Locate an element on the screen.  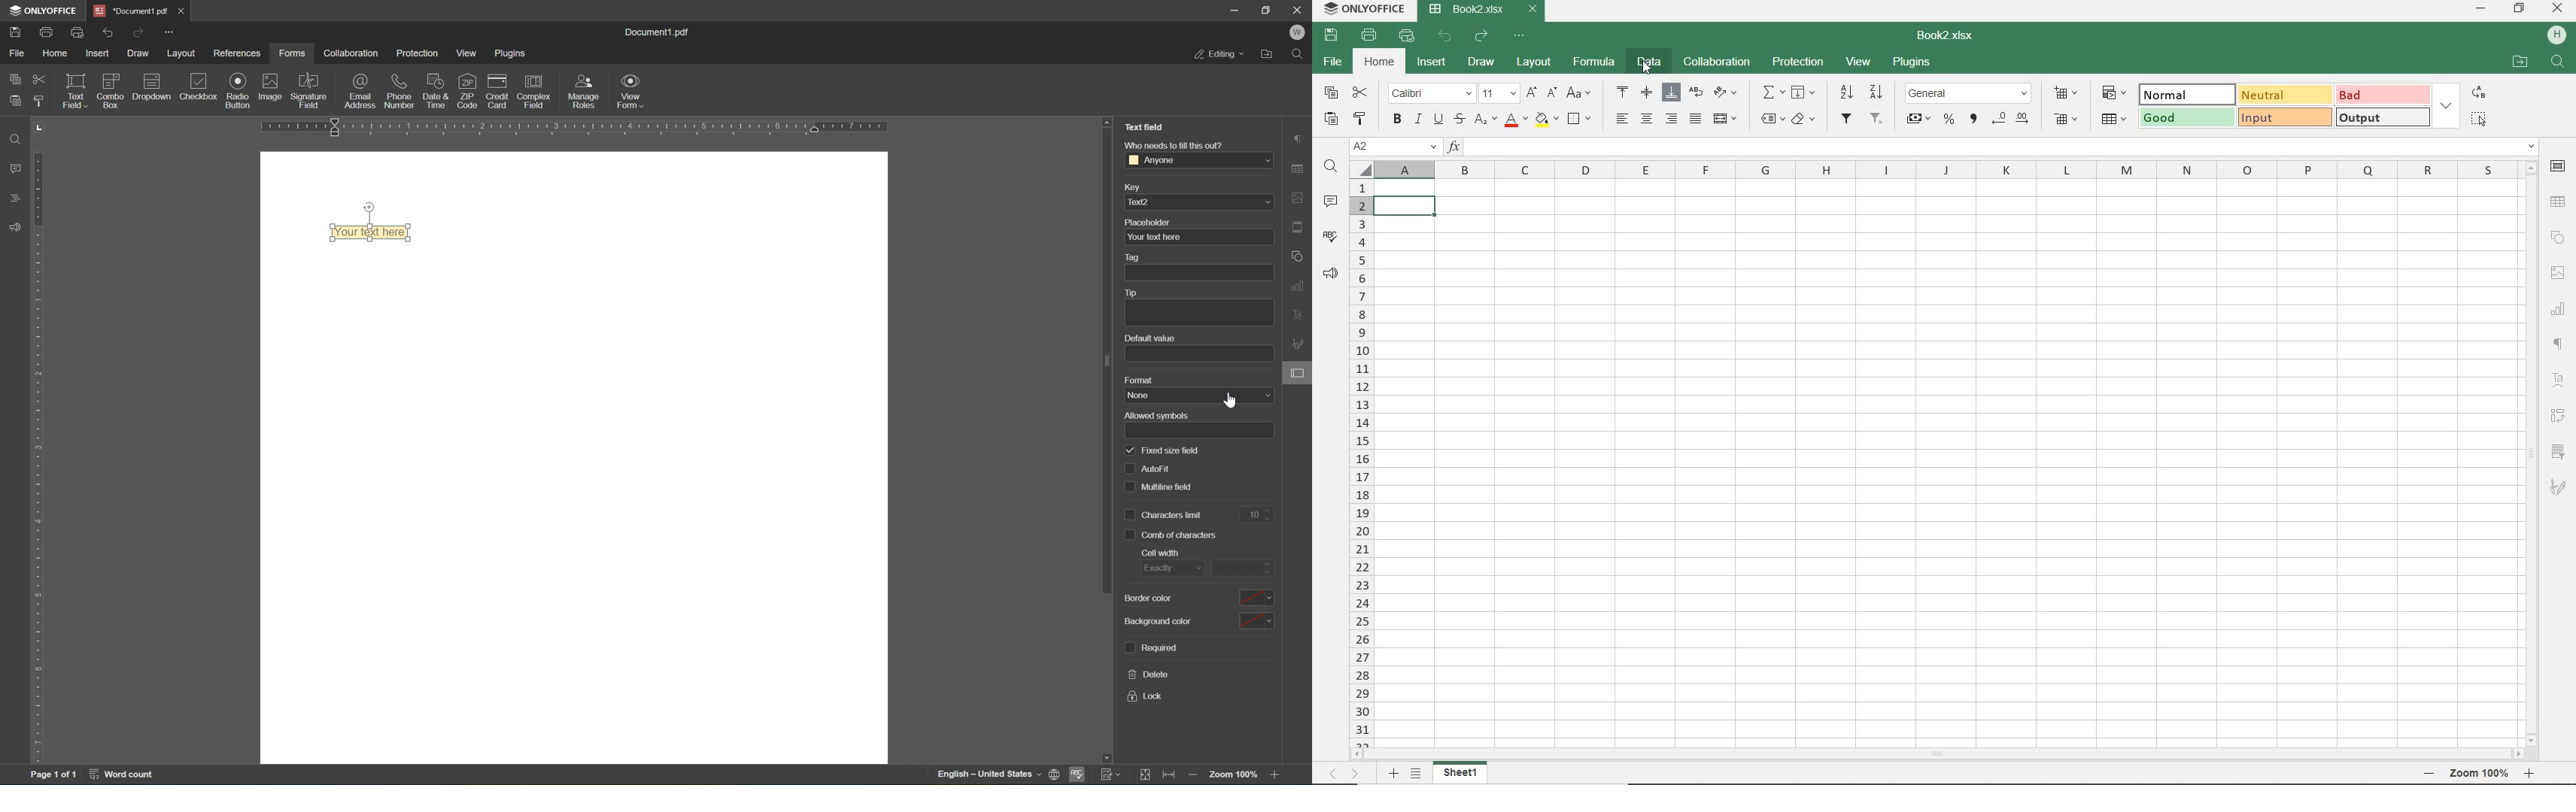
layout is located at coordinates (182, 53).